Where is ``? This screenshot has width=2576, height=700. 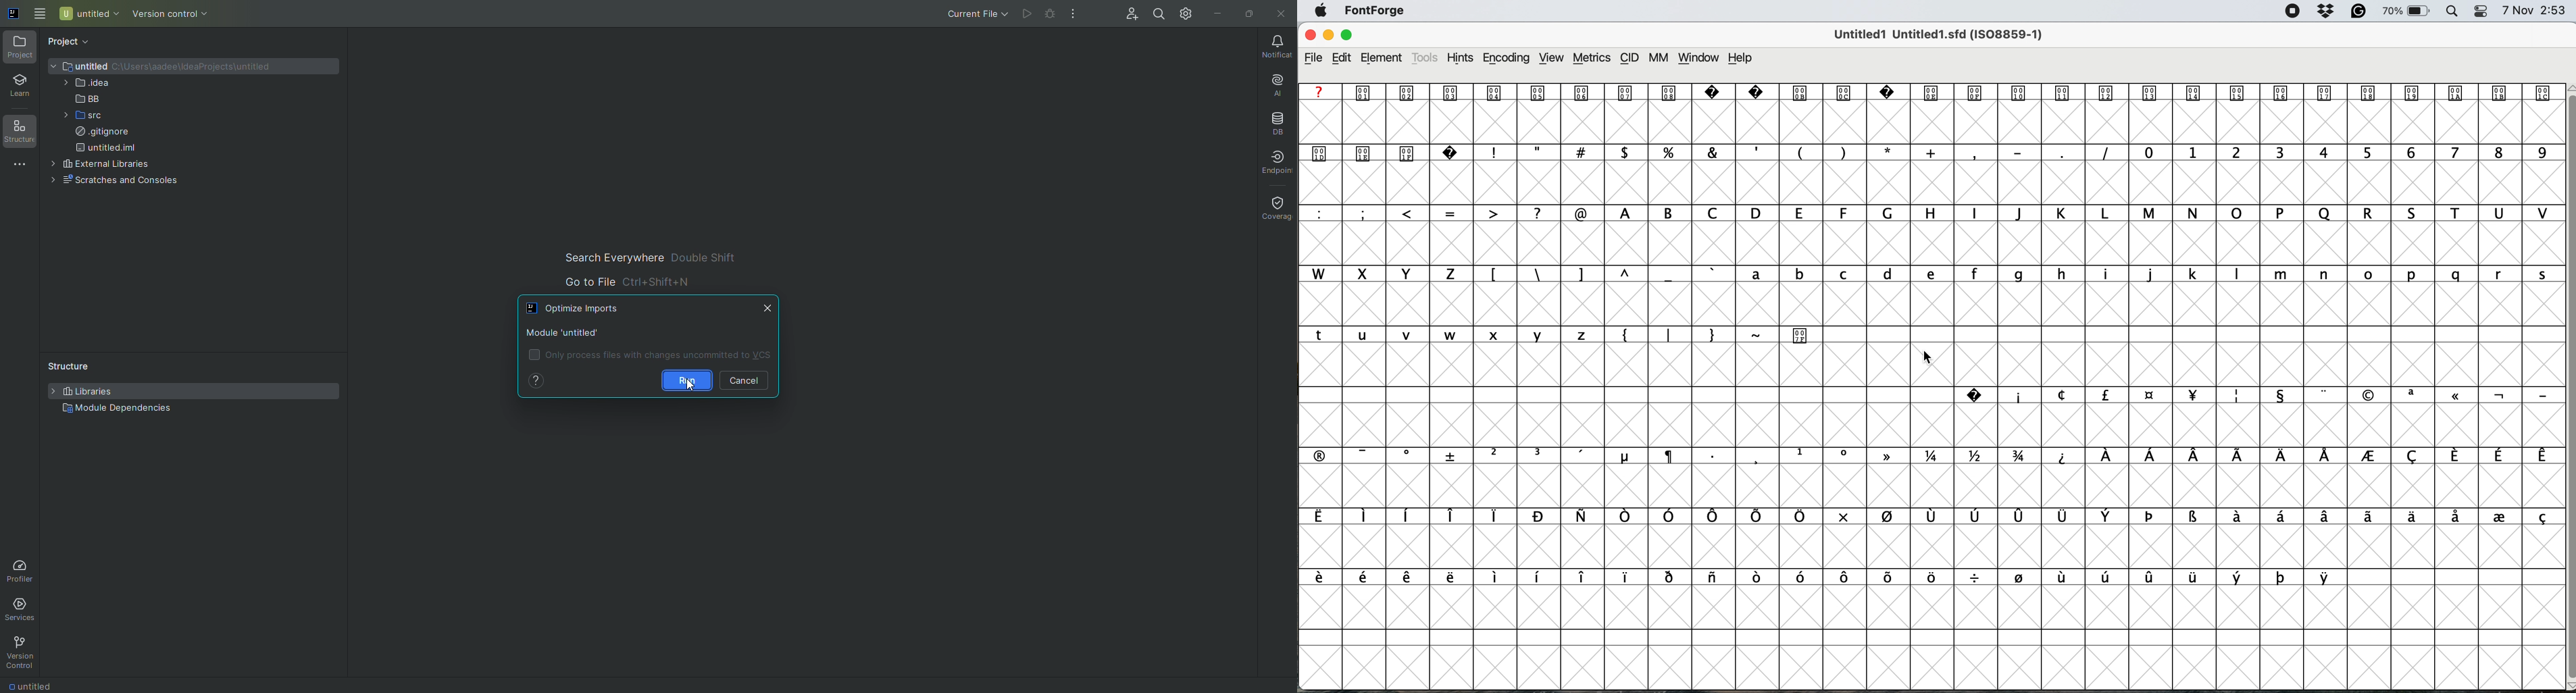
 is located at coordinates (1348, 22).